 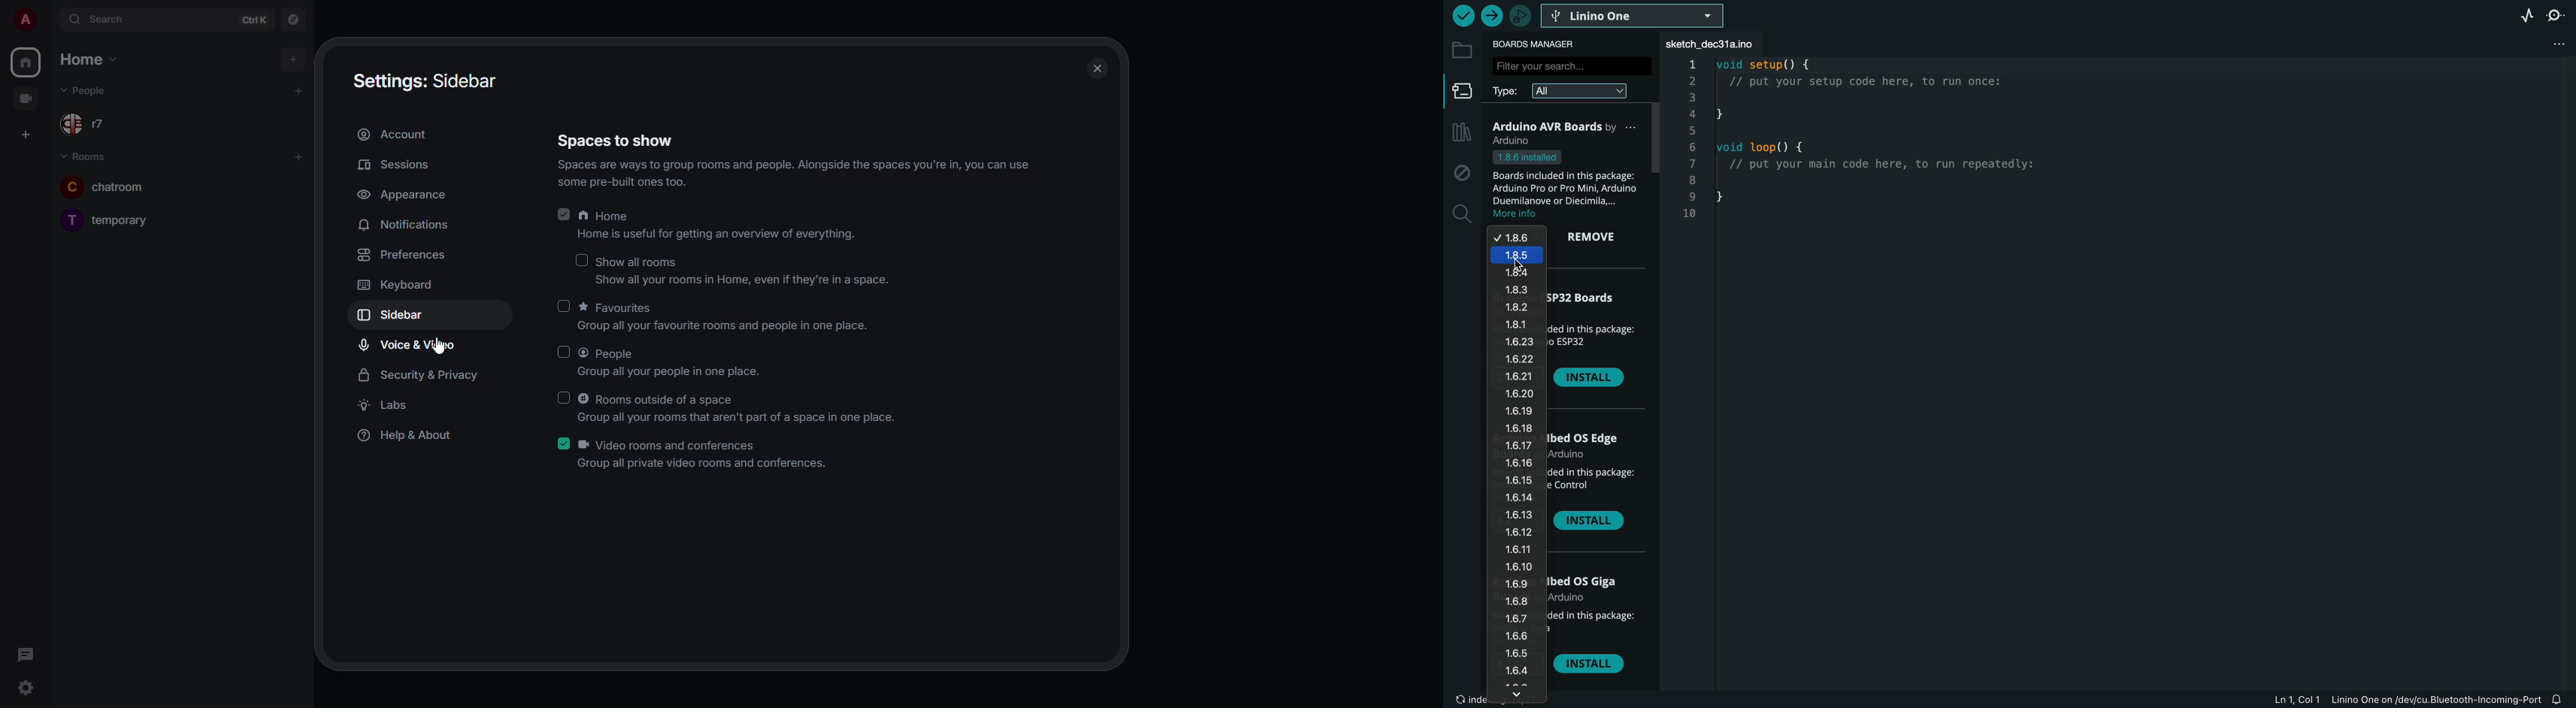 What do you see at coordinates (295, 20) in the screenshot?
I see `navigator` at bounding box center [295, 20].